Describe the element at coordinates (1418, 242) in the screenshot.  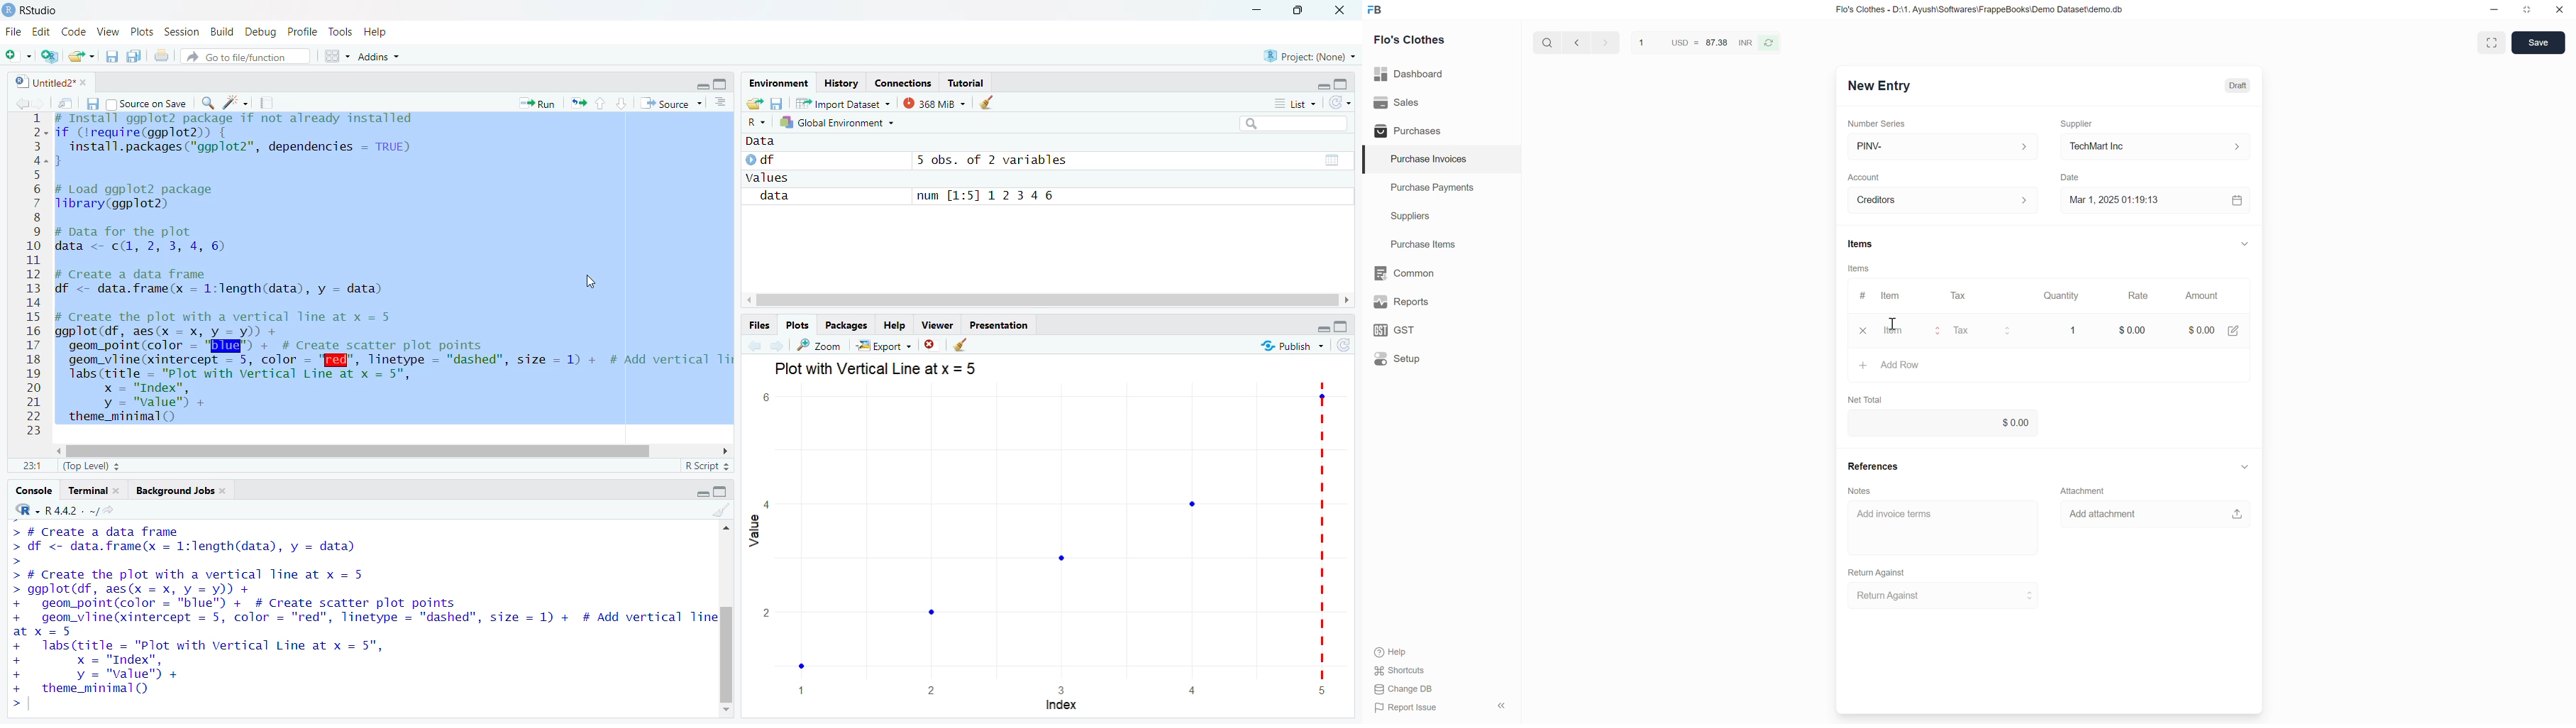
I see `Purchase Items` at that location.